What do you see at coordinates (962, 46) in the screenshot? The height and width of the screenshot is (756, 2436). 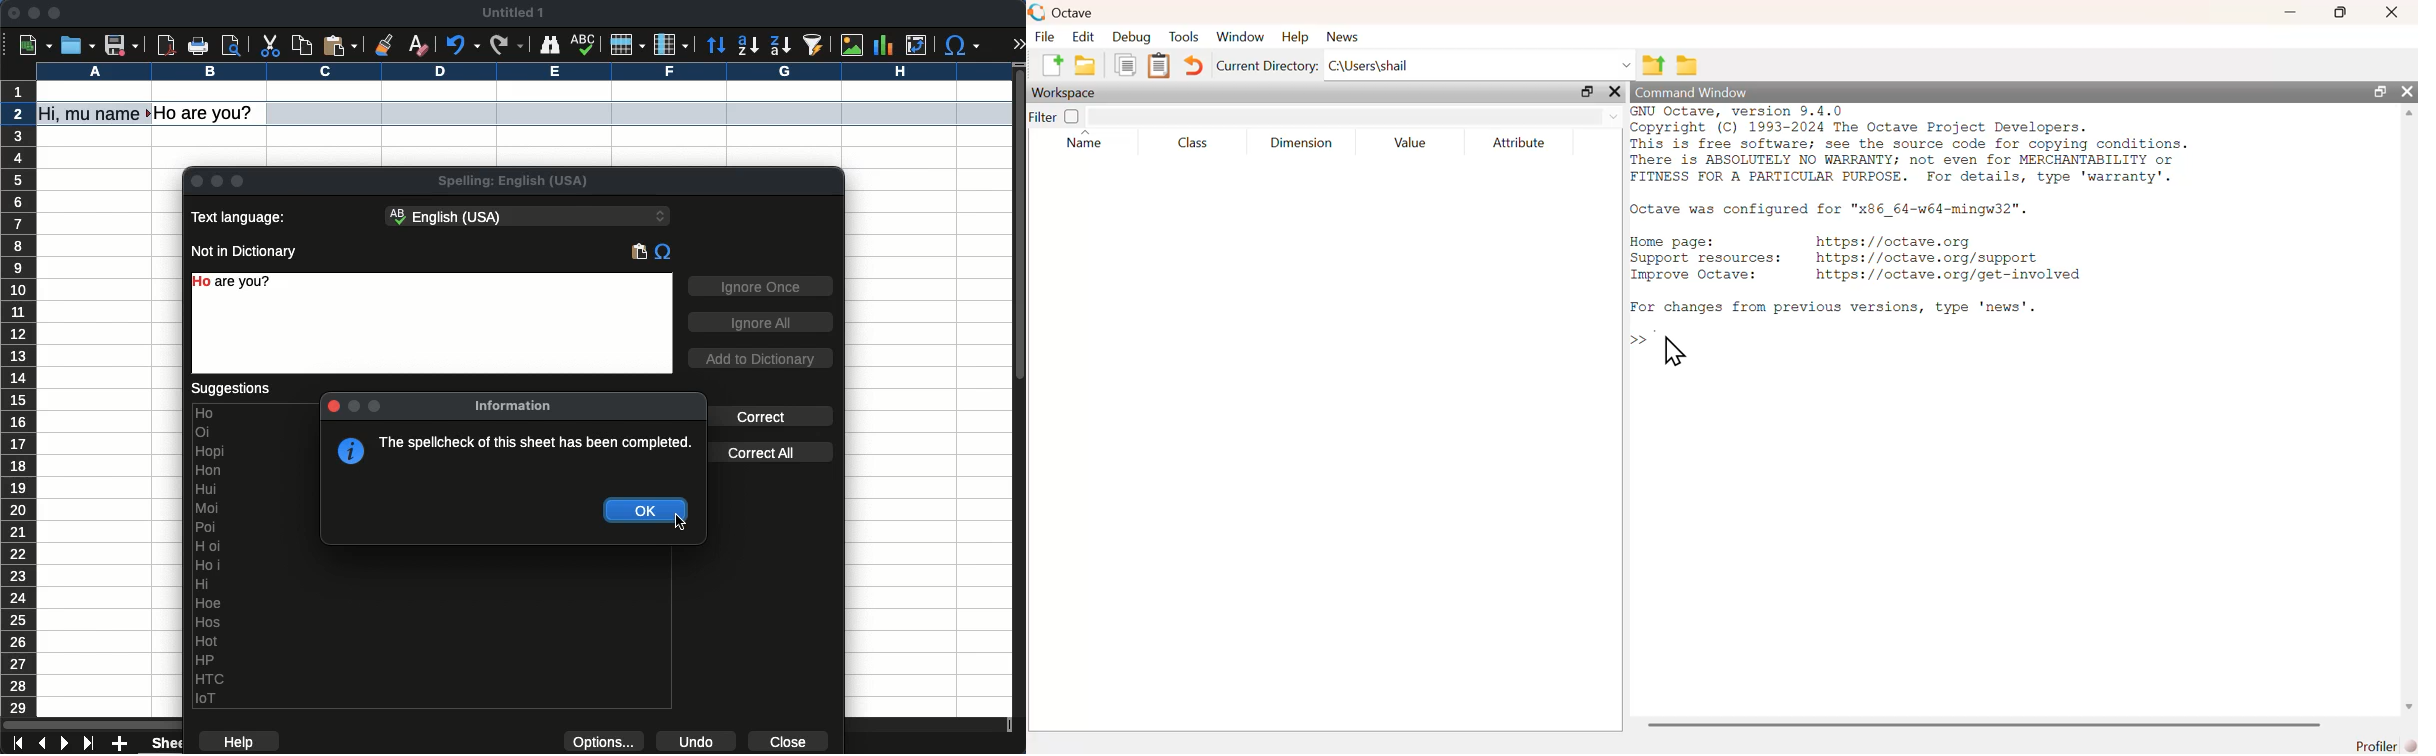 I see `special character` at bounding box center [962, 46].